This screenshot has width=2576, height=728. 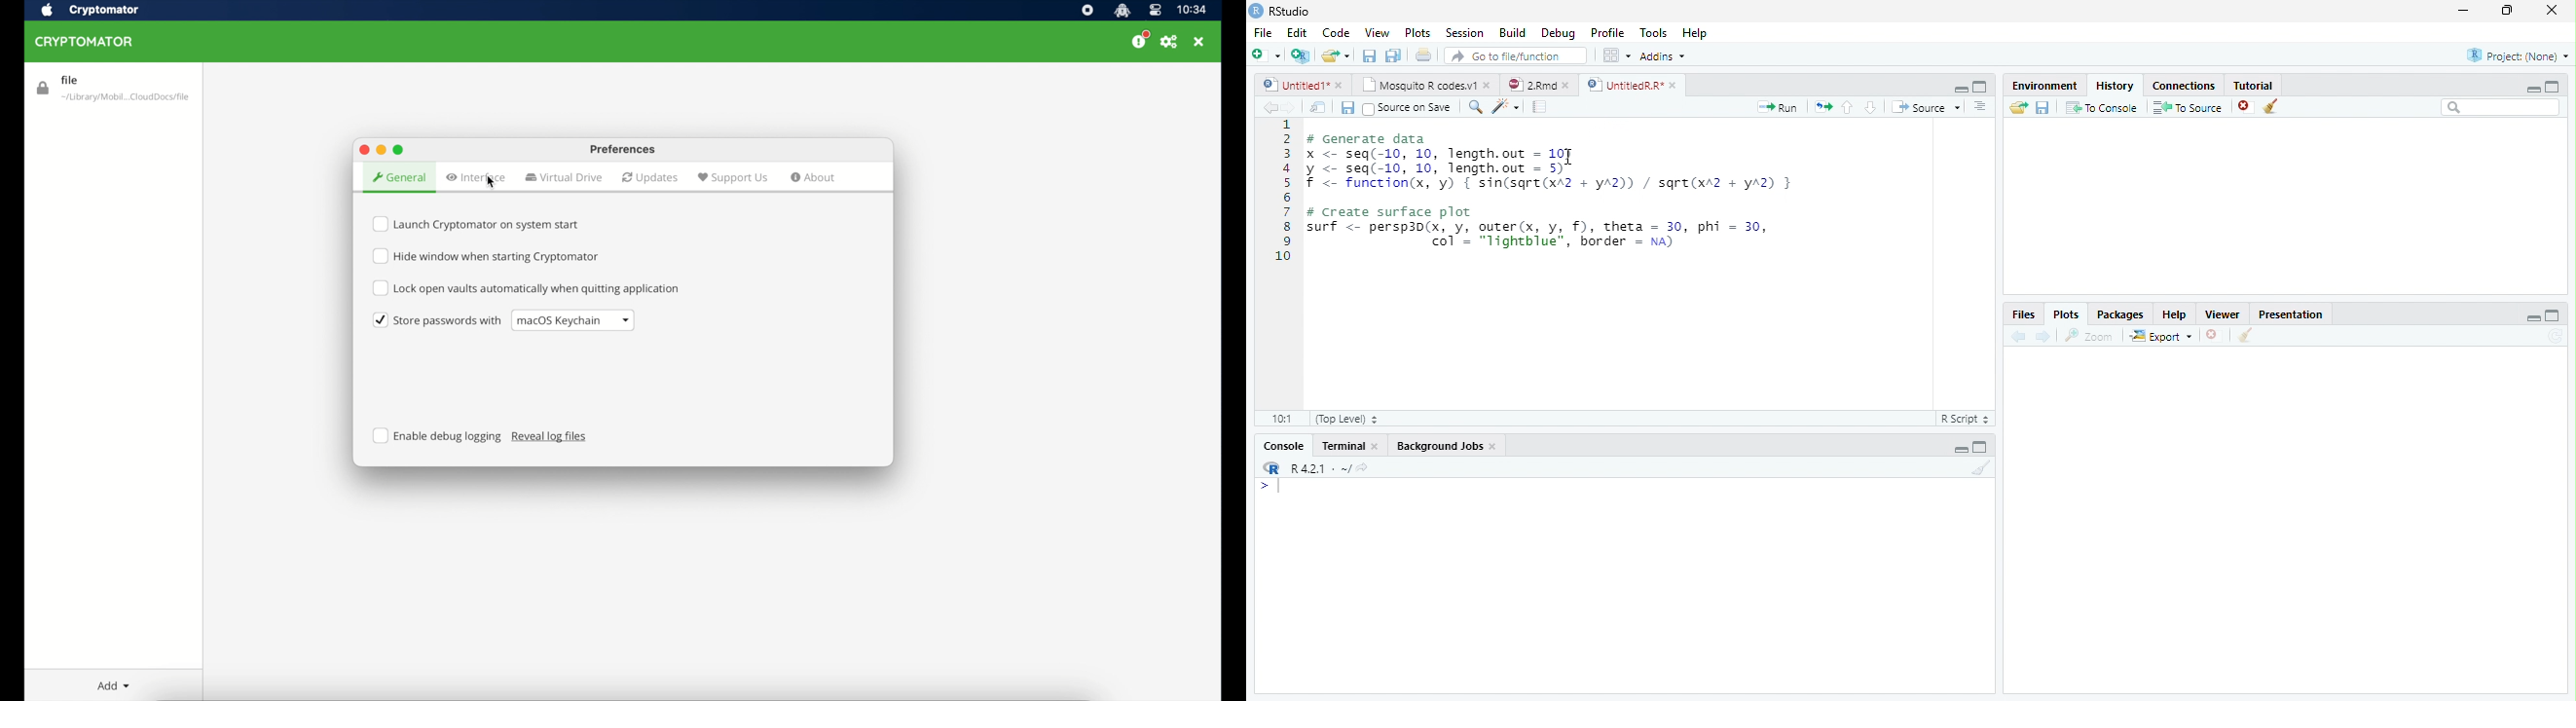 I want to click on Console, so click(x=1284, y=446).